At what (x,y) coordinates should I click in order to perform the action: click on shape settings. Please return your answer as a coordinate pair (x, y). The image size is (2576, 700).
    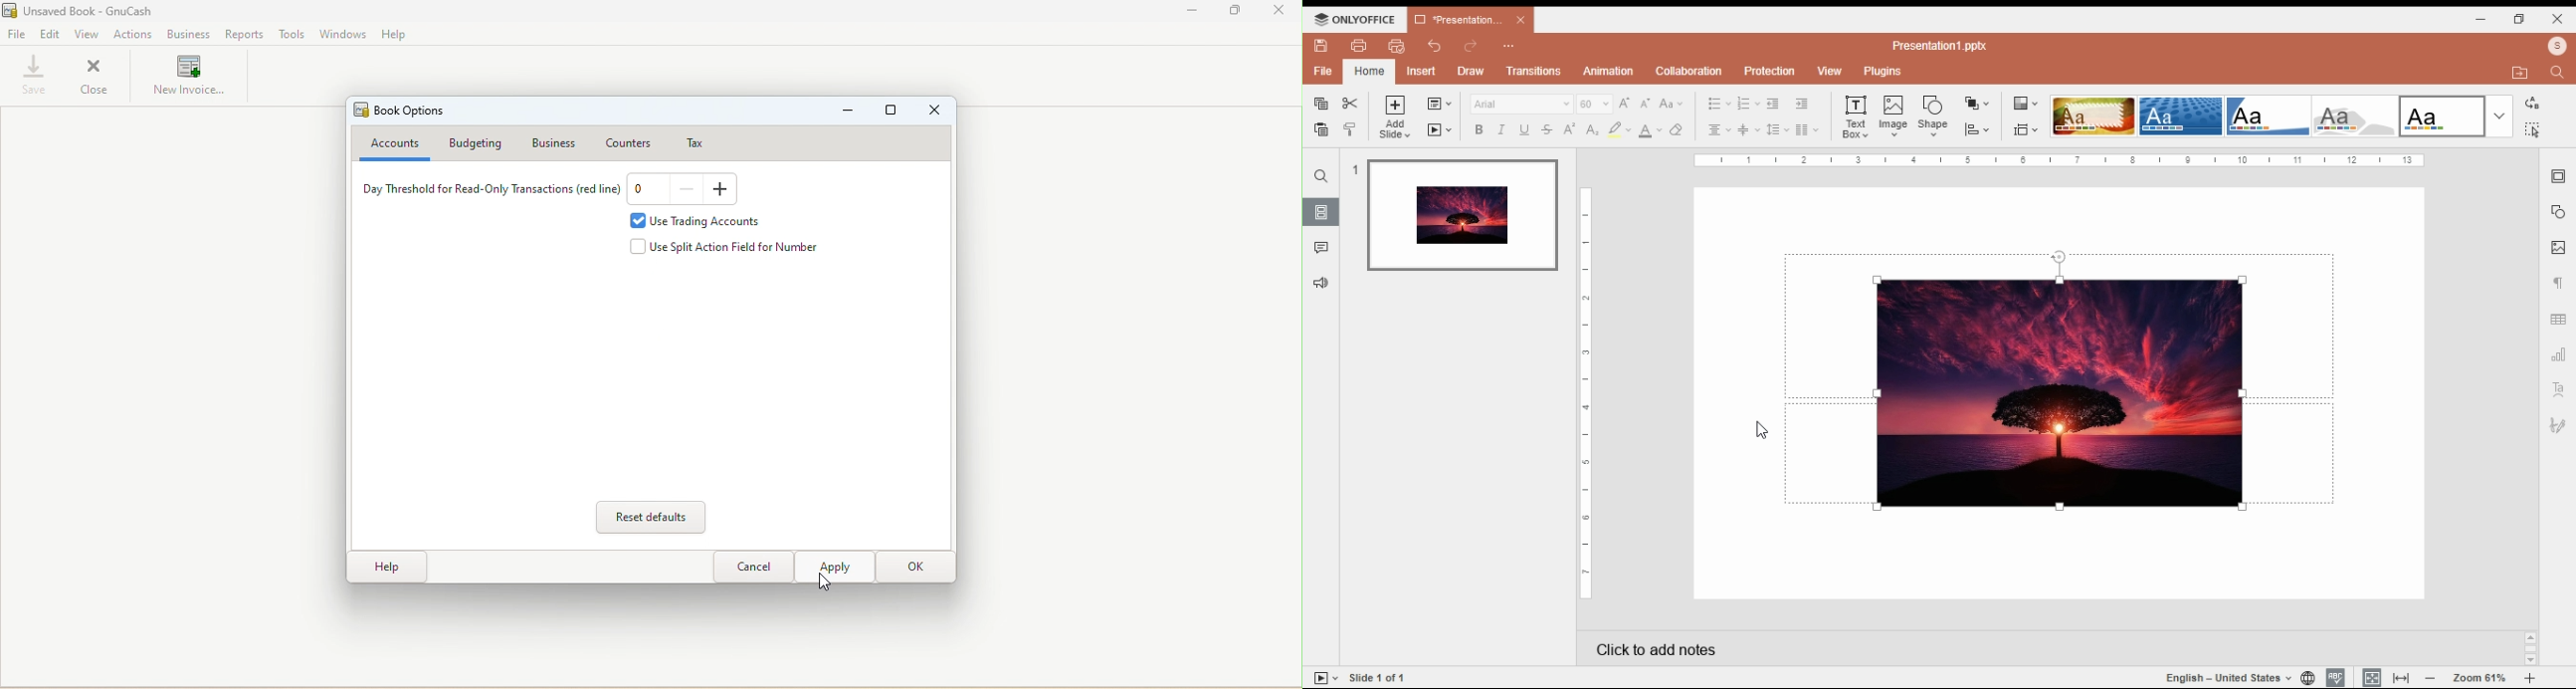
    Looking at the image, I should click on (2558, 213).